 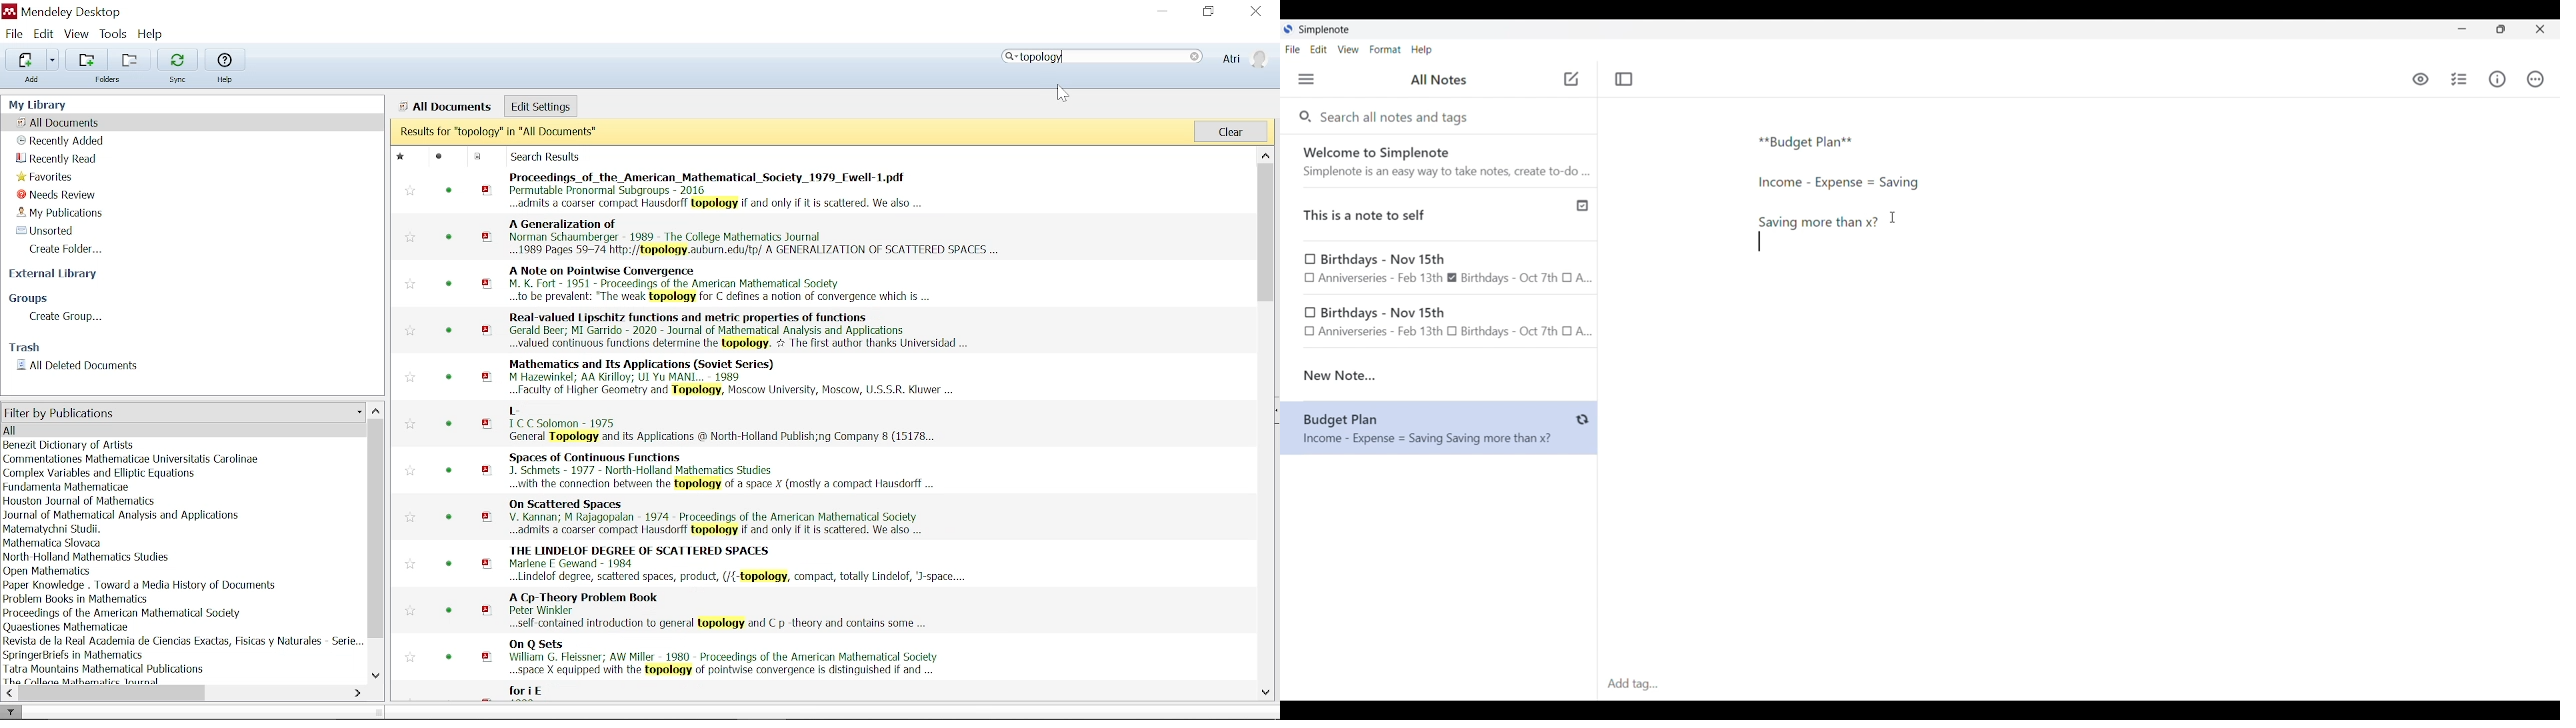 What do you see at coordinates (71, 11) in the screenshot?
I see `Mendeley Dsktop` at bounding box center [71, 11].